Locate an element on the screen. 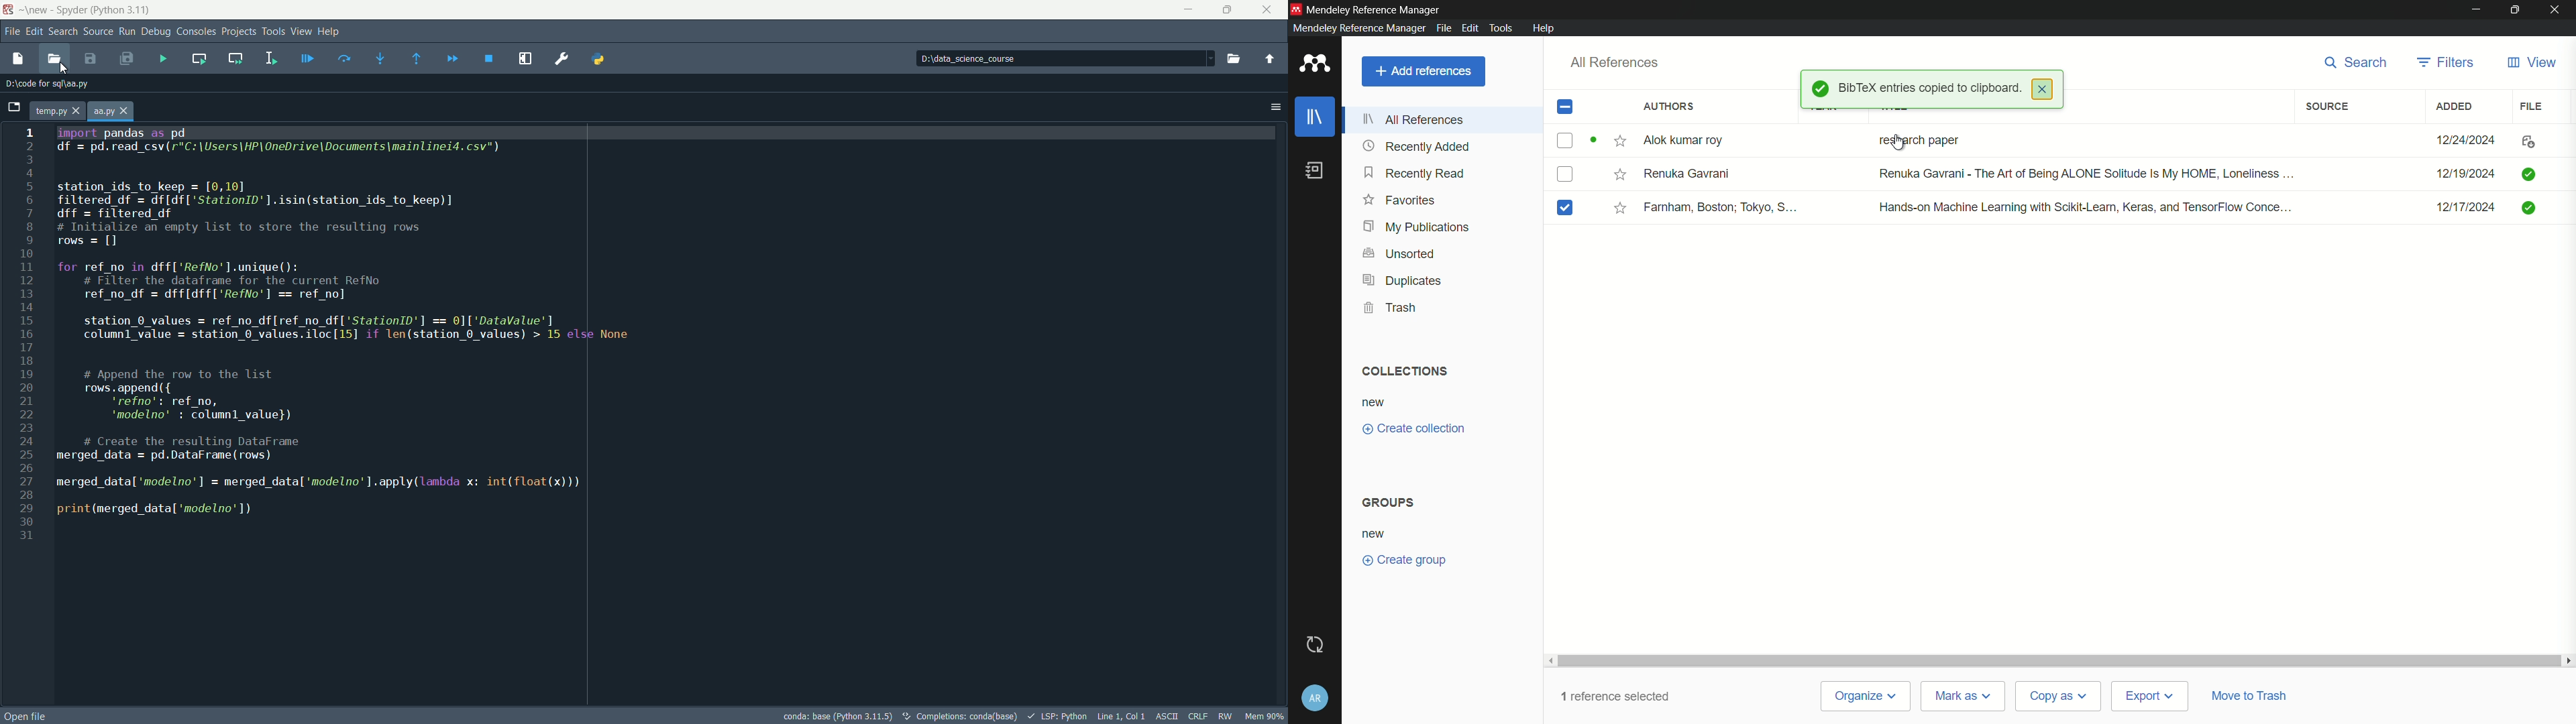 Image resolution: width=2576 pixels, height=728 pixels. options is located at coordinates (1275, 107).